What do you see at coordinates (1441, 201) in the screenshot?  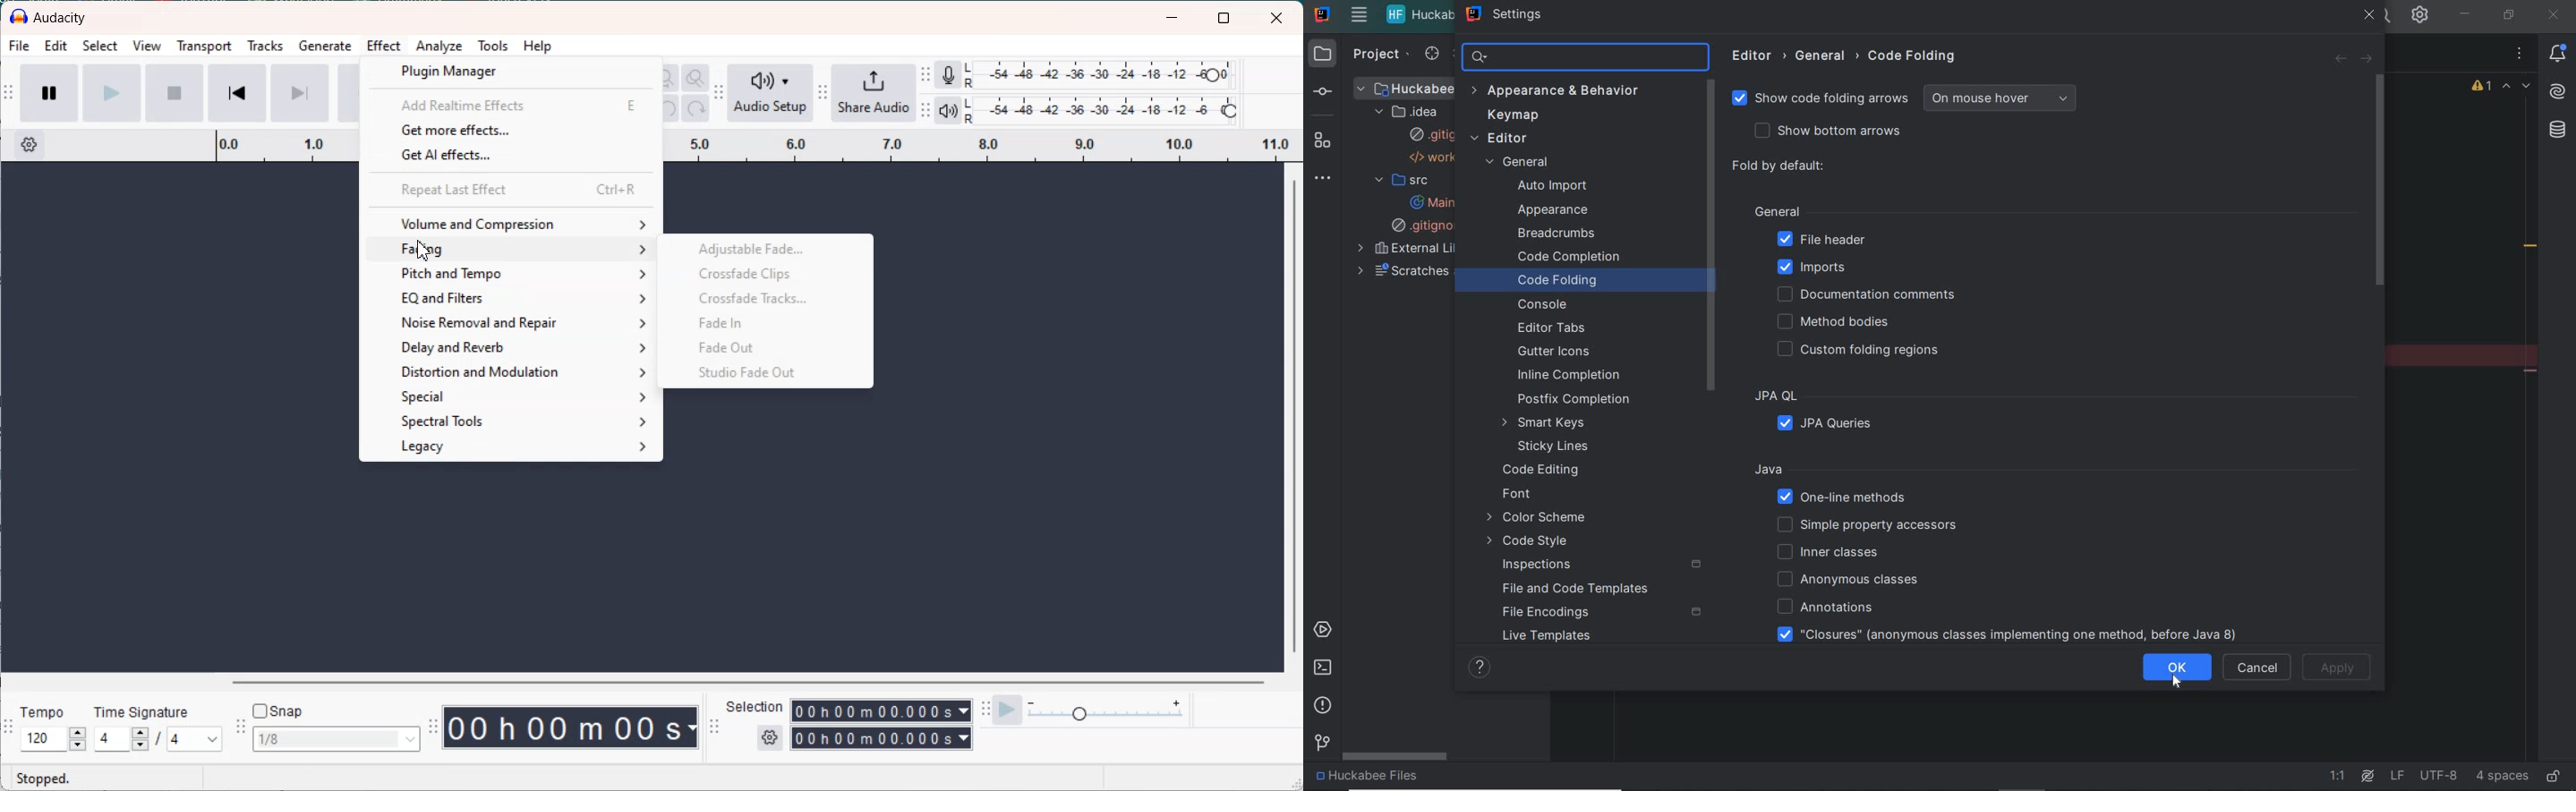 I see `main` at bounding box center [1441, 201].